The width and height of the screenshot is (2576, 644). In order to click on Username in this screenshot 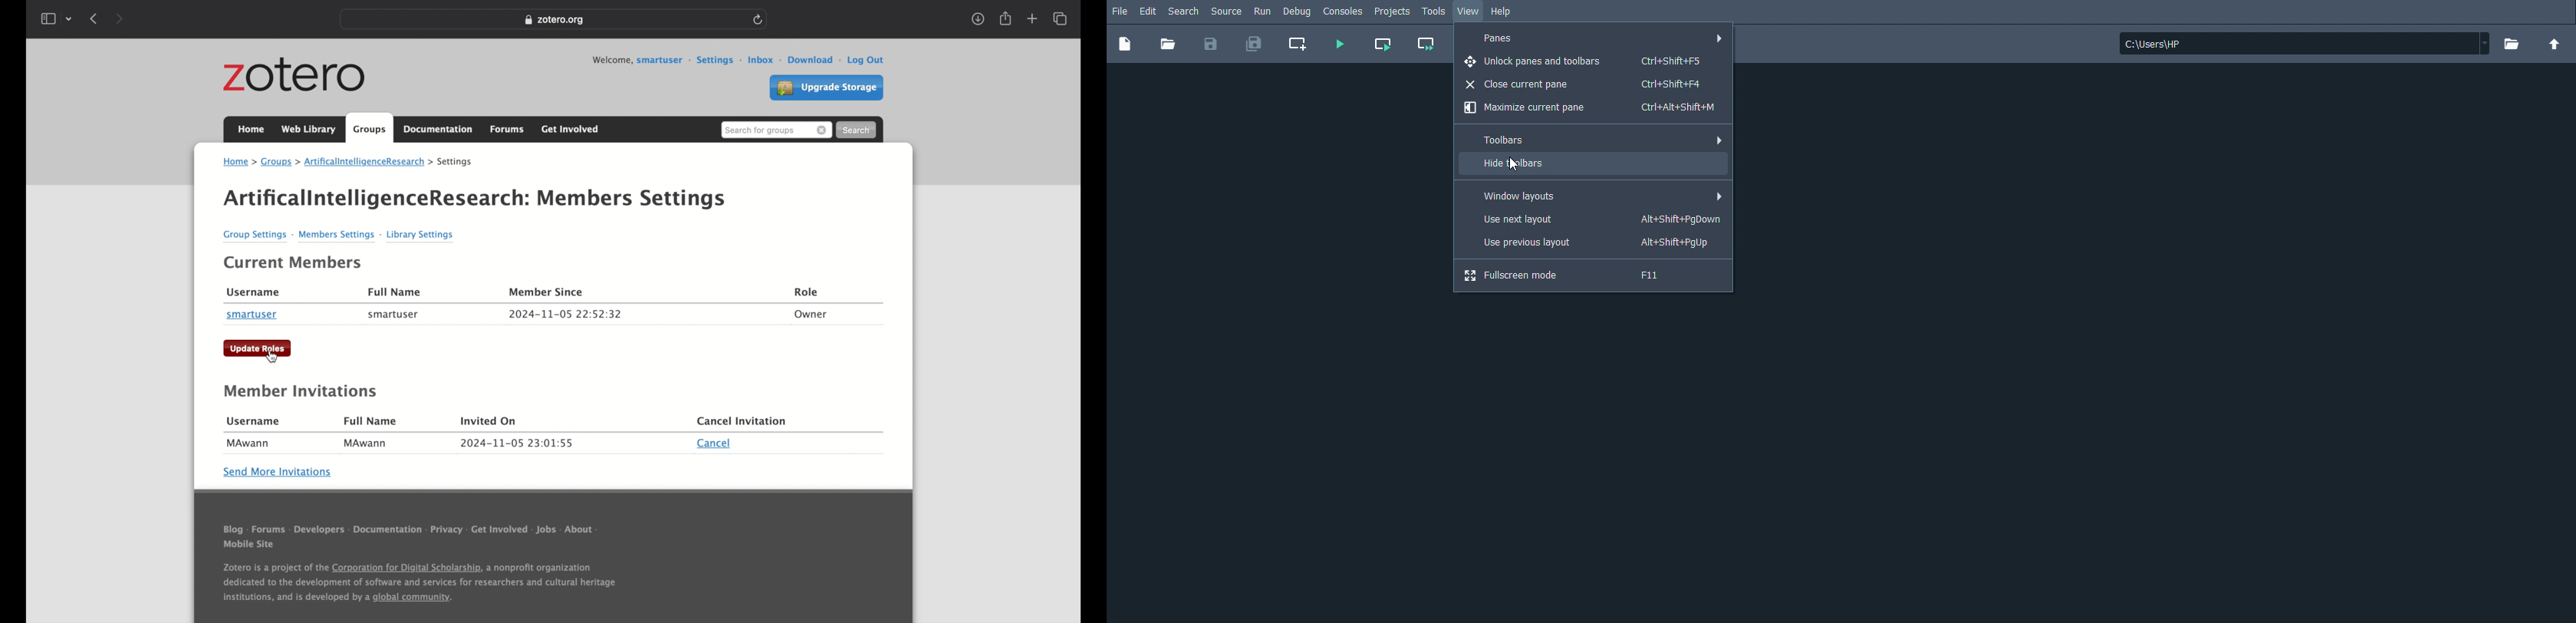, I will do `click(255, 292)`.